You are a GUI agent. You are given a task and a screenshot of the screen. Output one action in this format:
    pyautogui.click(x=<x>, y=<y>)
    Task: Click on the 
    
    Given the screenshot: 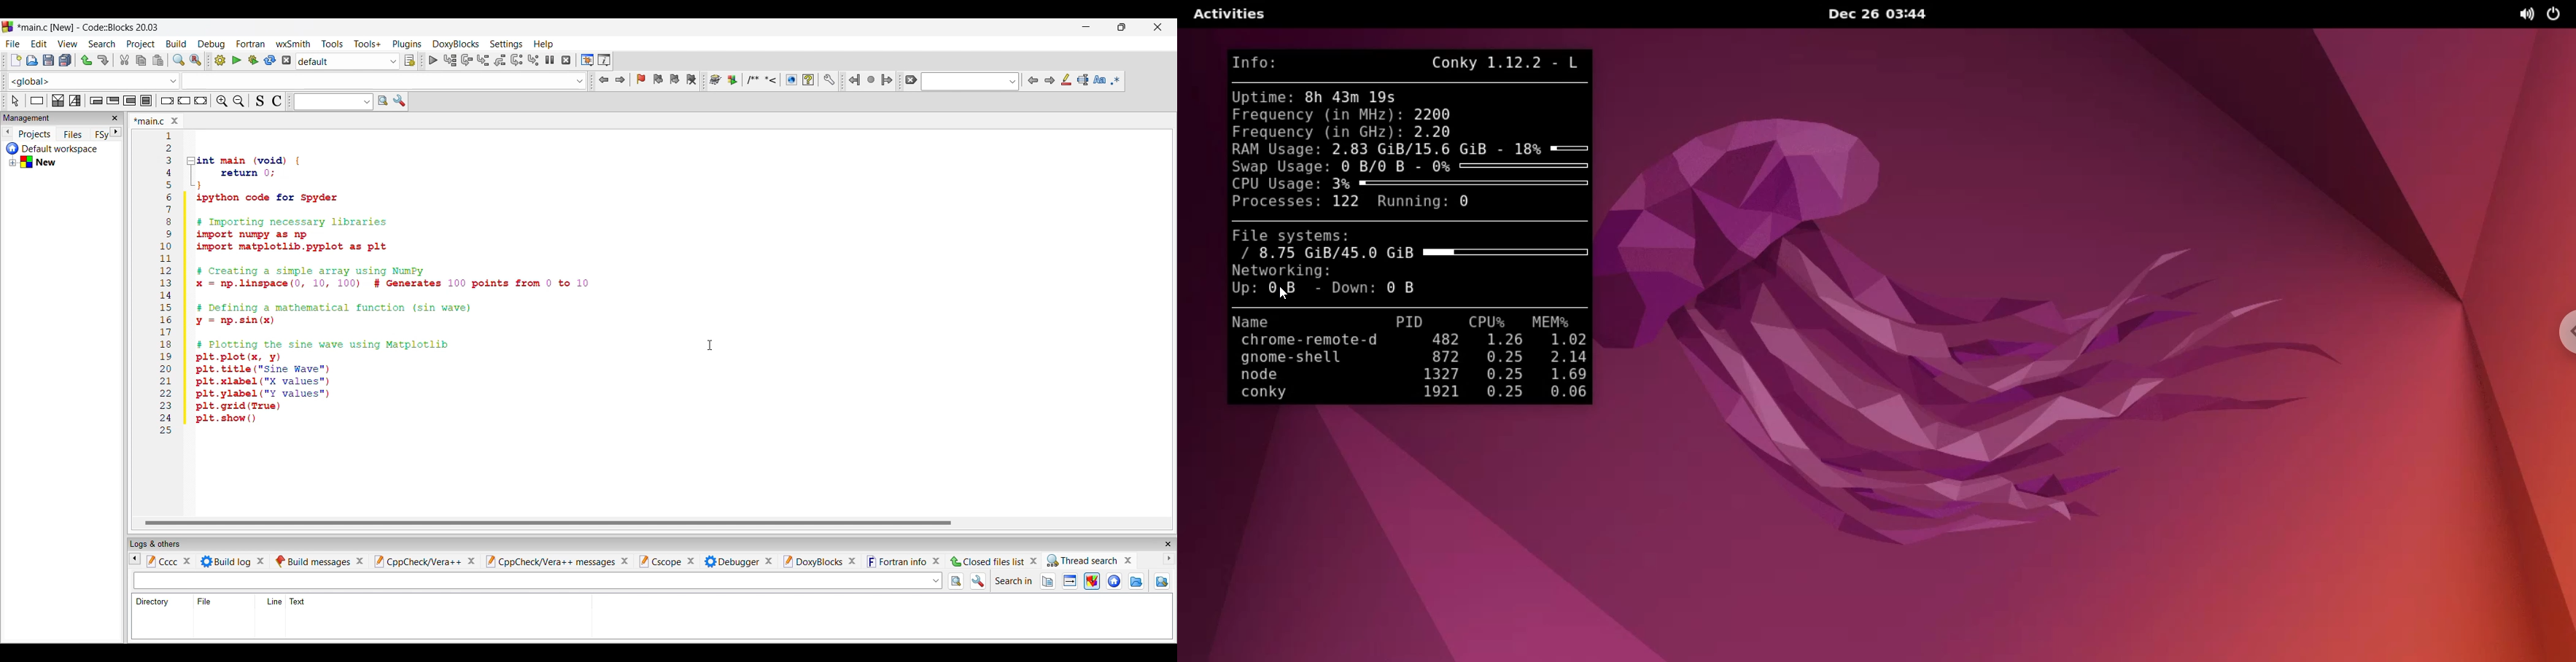 What is the action you would take?
    pyautogui.click(x=819, y=560)
    